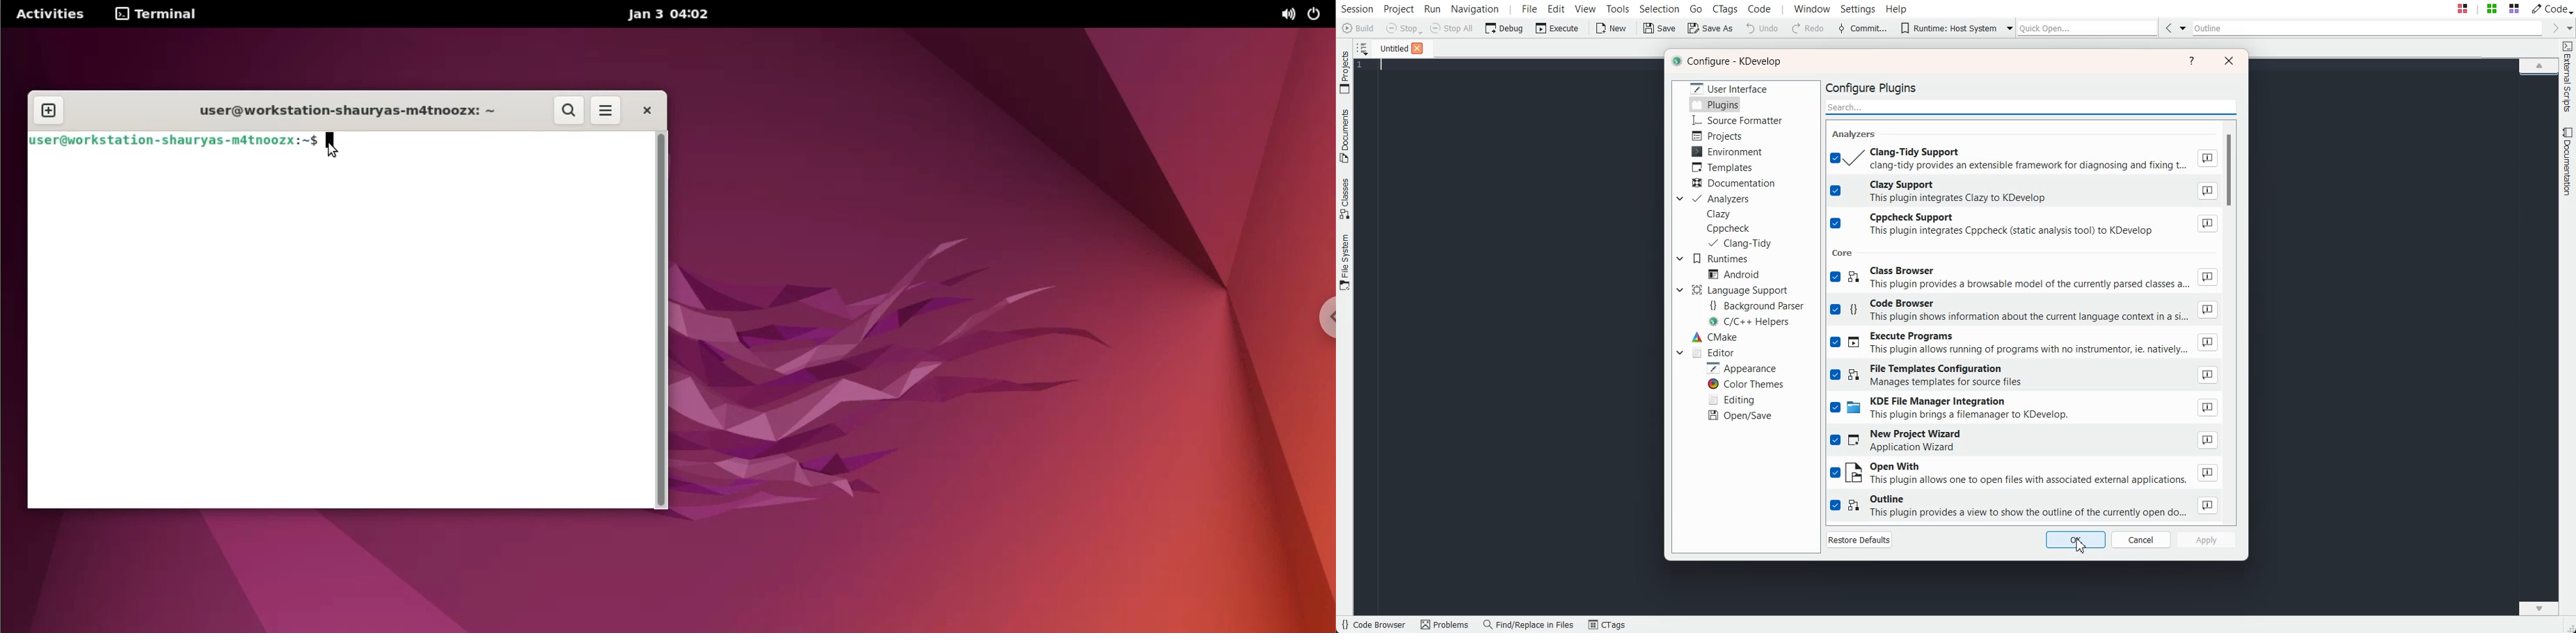  Describe the element at coordinates (2207, 472) in the screenshot. I see `About` at that location.